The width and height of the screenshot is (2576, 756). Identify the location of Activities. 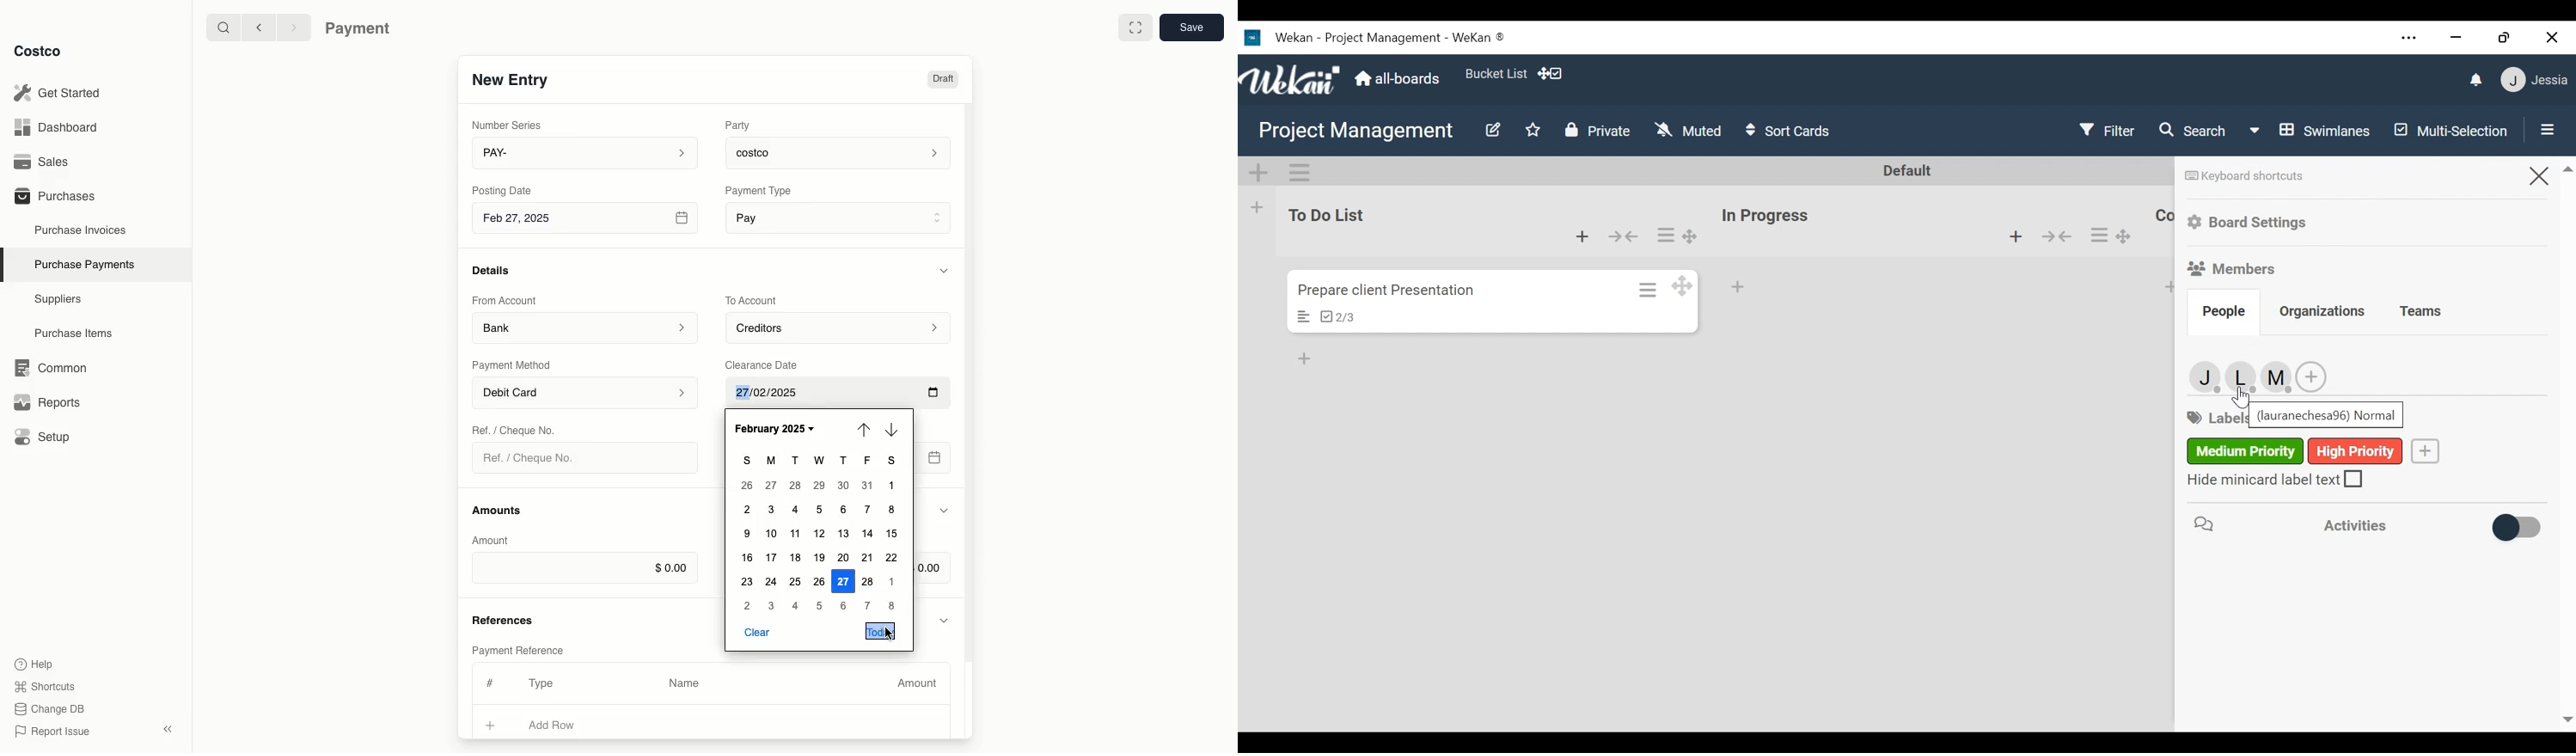
(2302, 527).